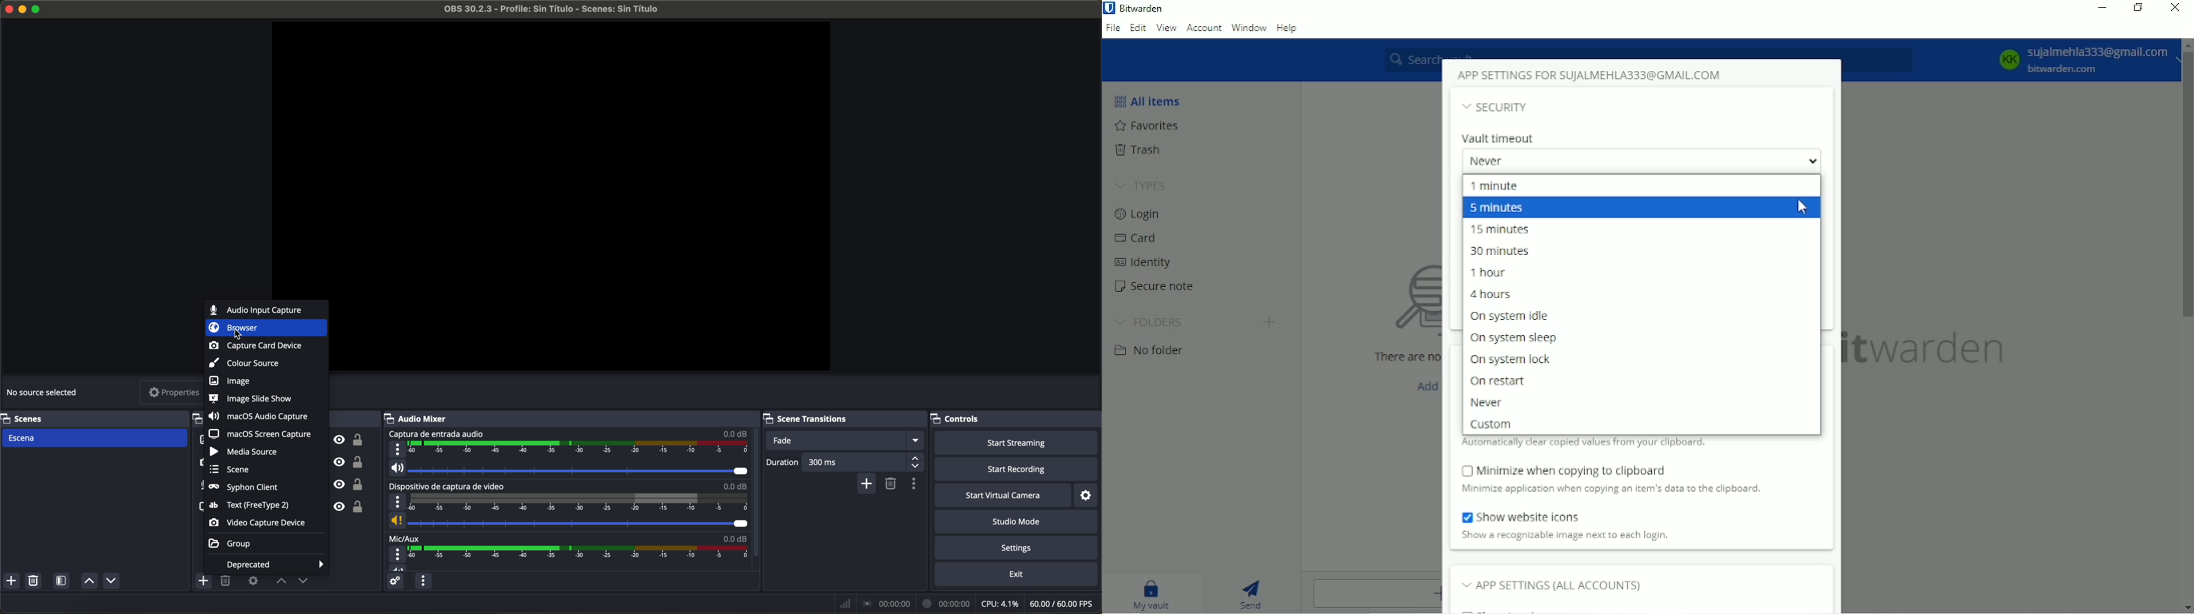 The width and height of the screenshot is (2212, 616). Describe the element at coordinates (1641, 161) in the screenshot. I see `Never` at that location.